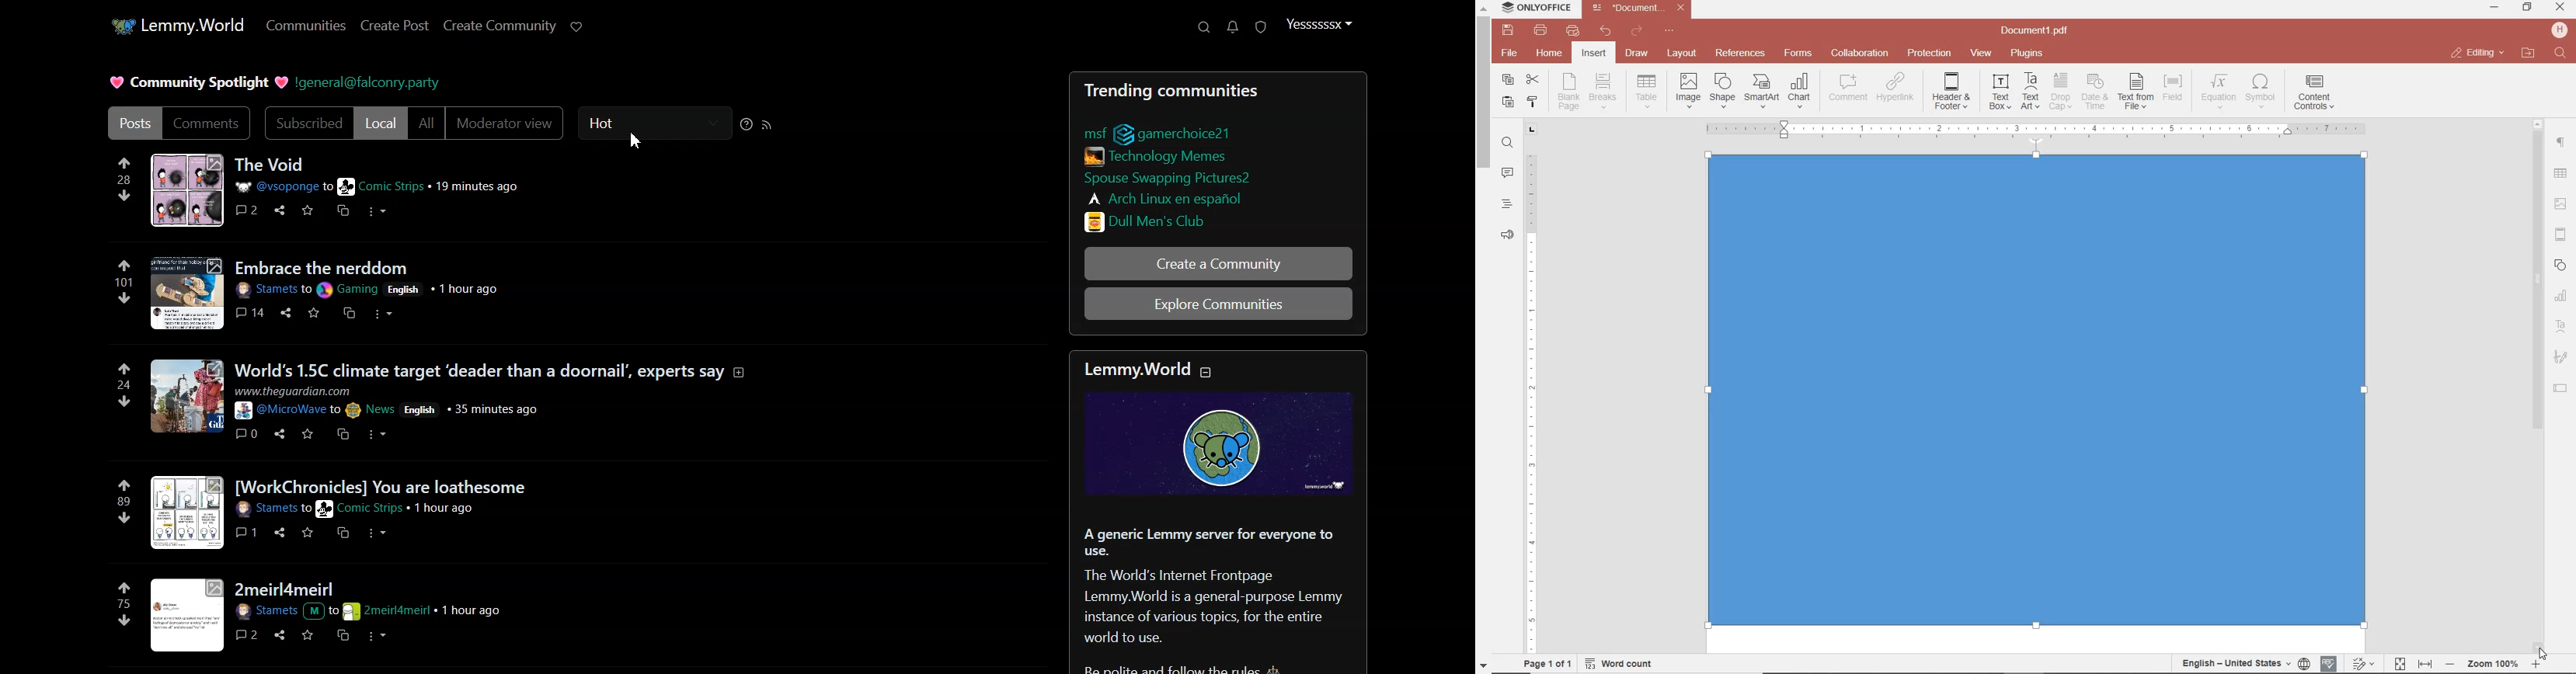 The height and width of the screenshot is (700, 2576). What do you see at coordinates (312, 311) in the screenshot?
I see `save` at bounding box center [312, 311].